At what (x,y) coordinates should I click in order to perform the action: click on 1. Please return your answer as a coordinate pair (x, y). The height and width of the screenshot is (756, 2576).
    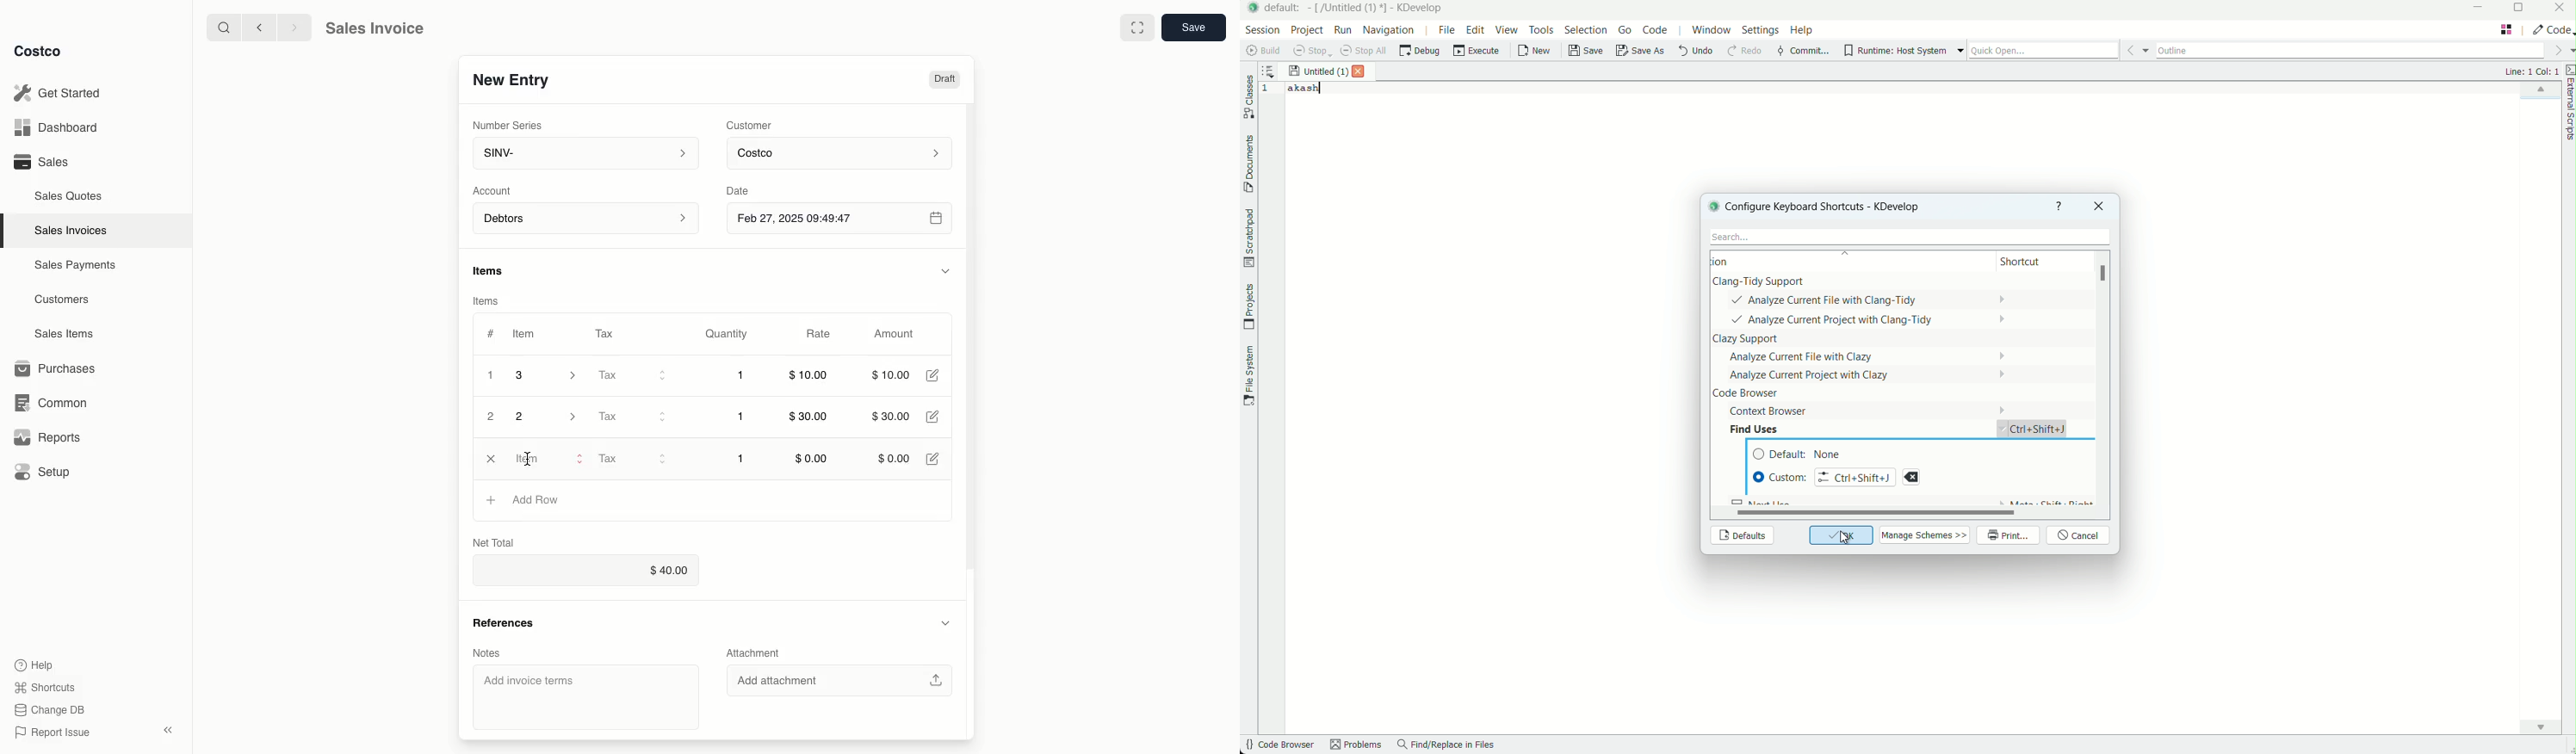
    Looking at the image, I should click on (740, 459).